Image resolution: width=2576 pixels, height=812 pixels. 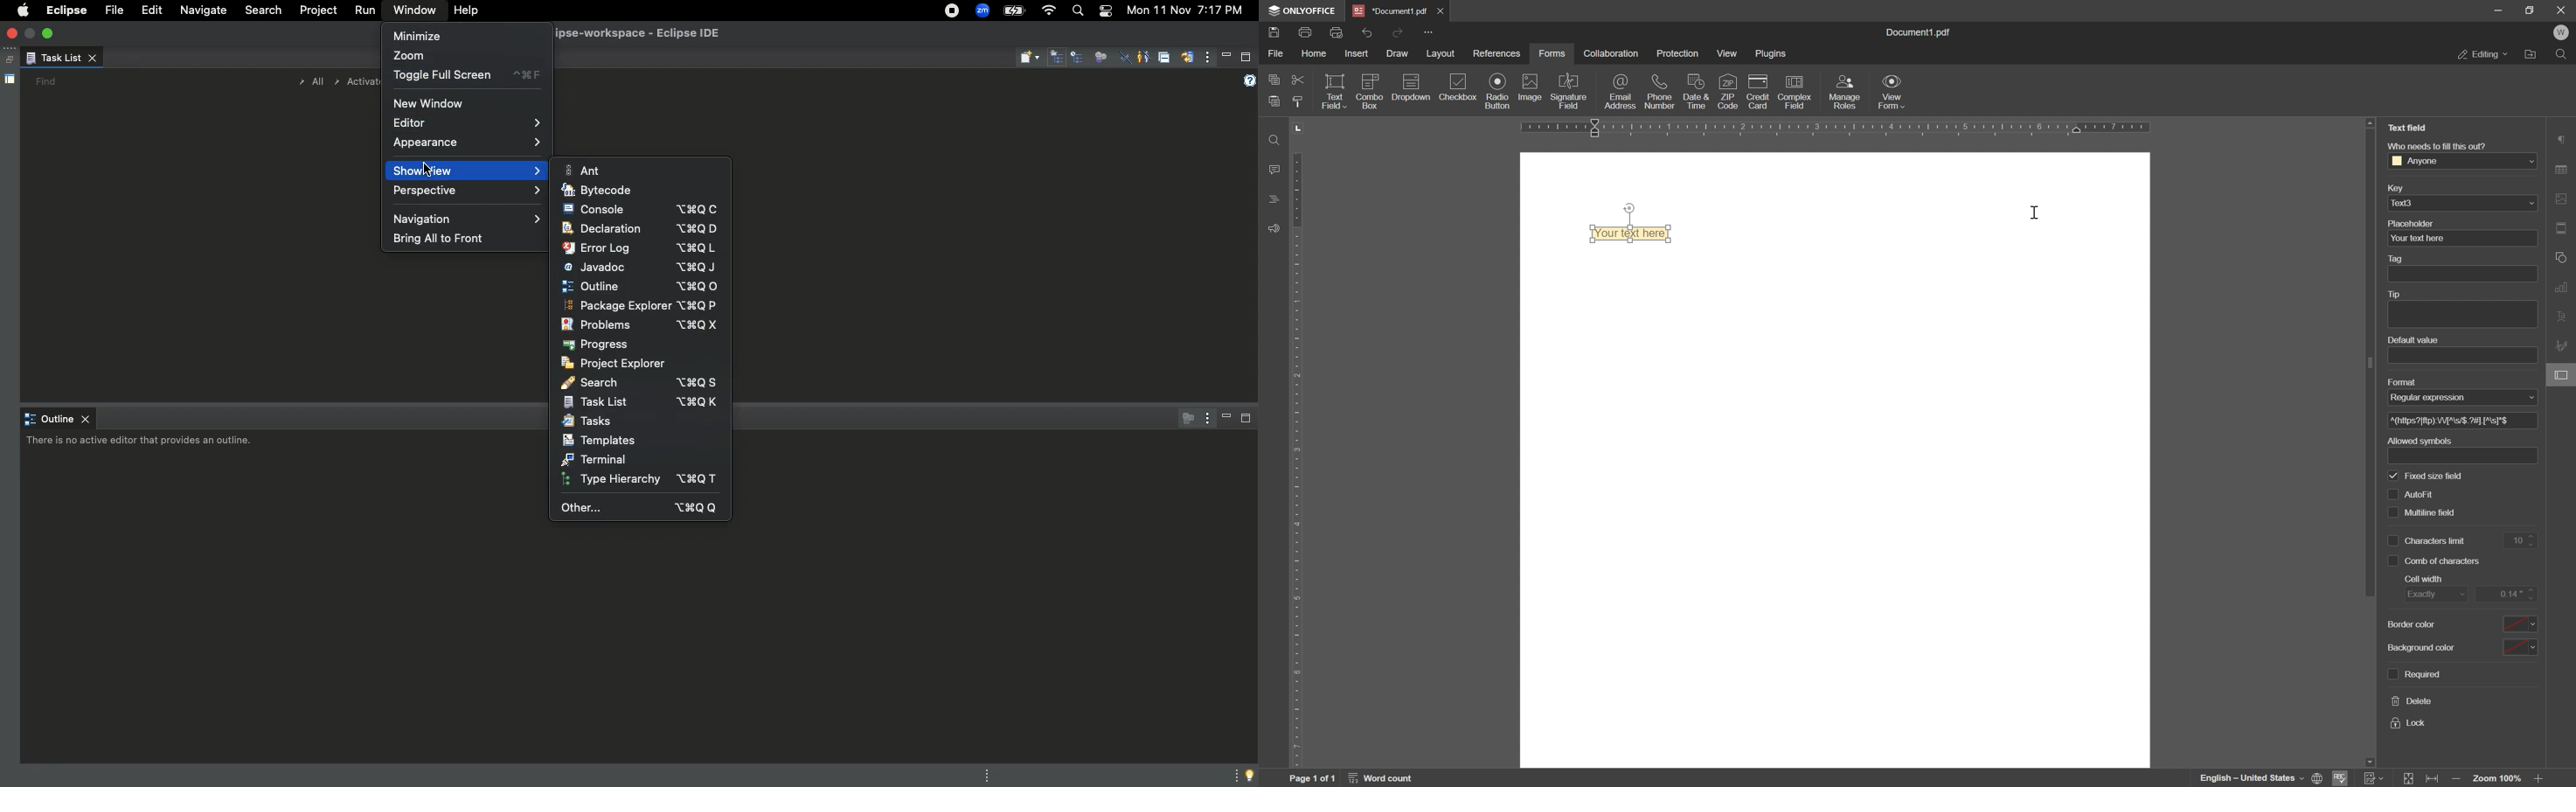 What do you see at coordinates (2524, 540) in the screenshot?
I see `10` at bounding box center [2524, 540].